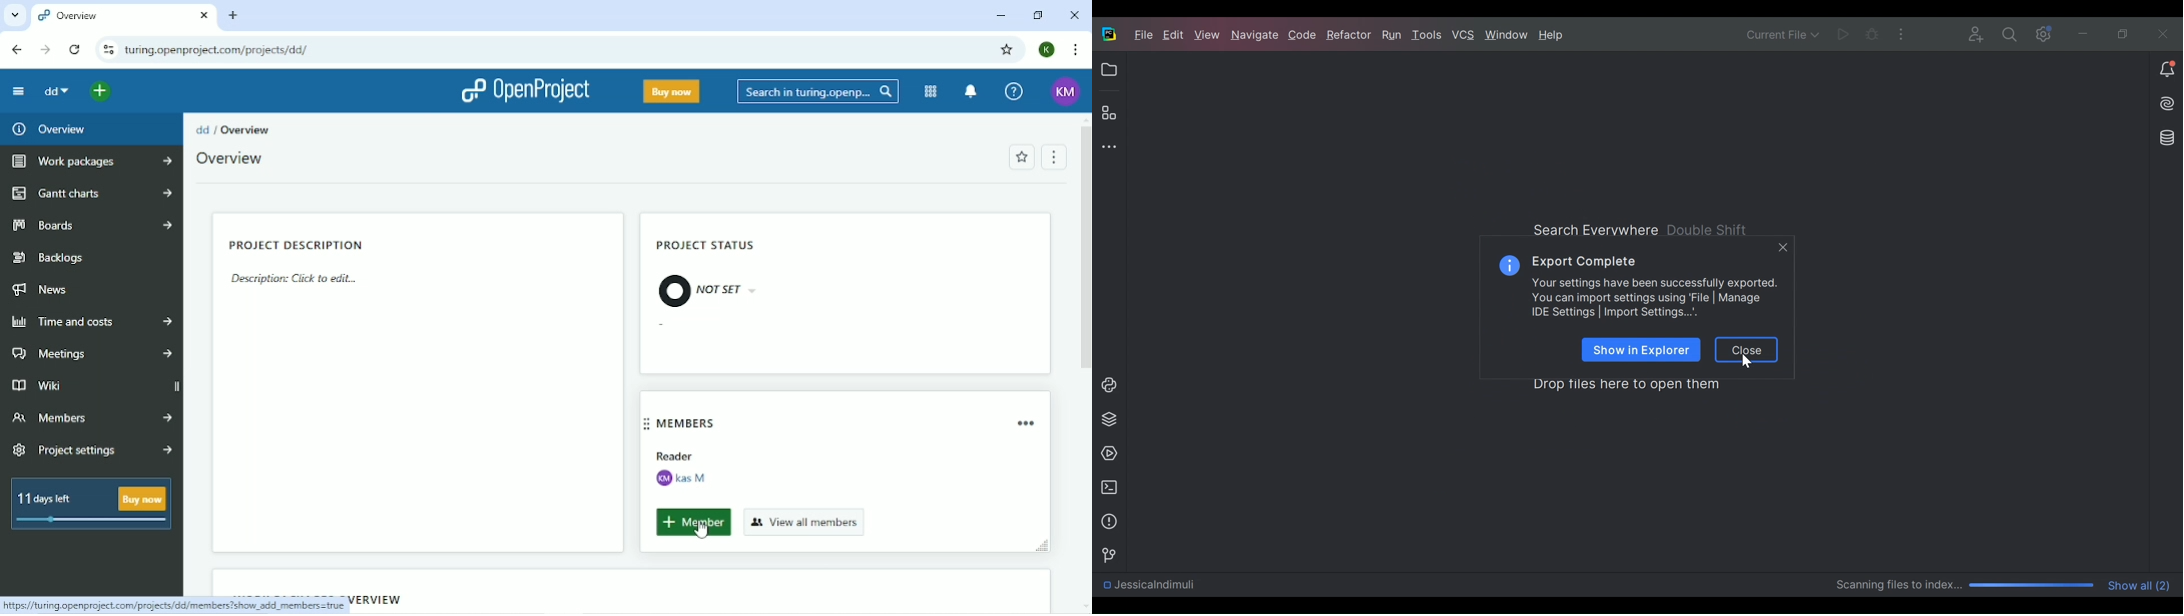 Image resolution: width=2184 pixels, height=616 pixels. I want to click on Wiki, so click(94, 386).